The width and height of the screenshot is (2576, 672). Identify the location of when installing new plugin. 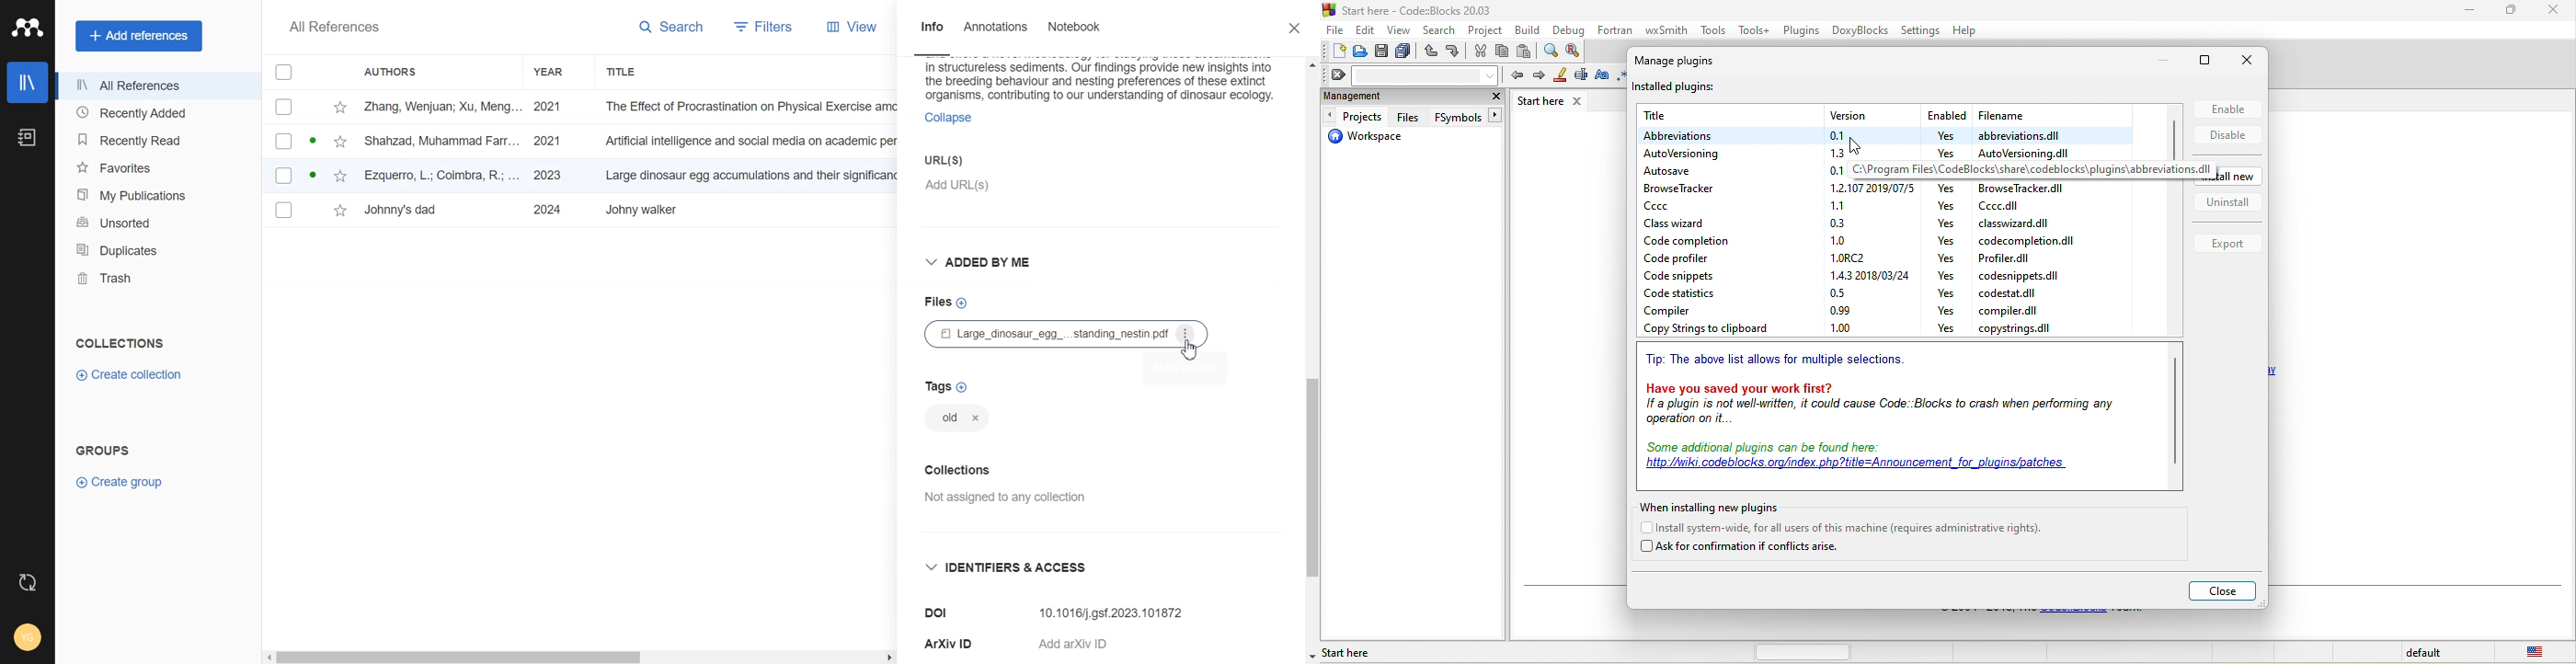
(1712, 506).